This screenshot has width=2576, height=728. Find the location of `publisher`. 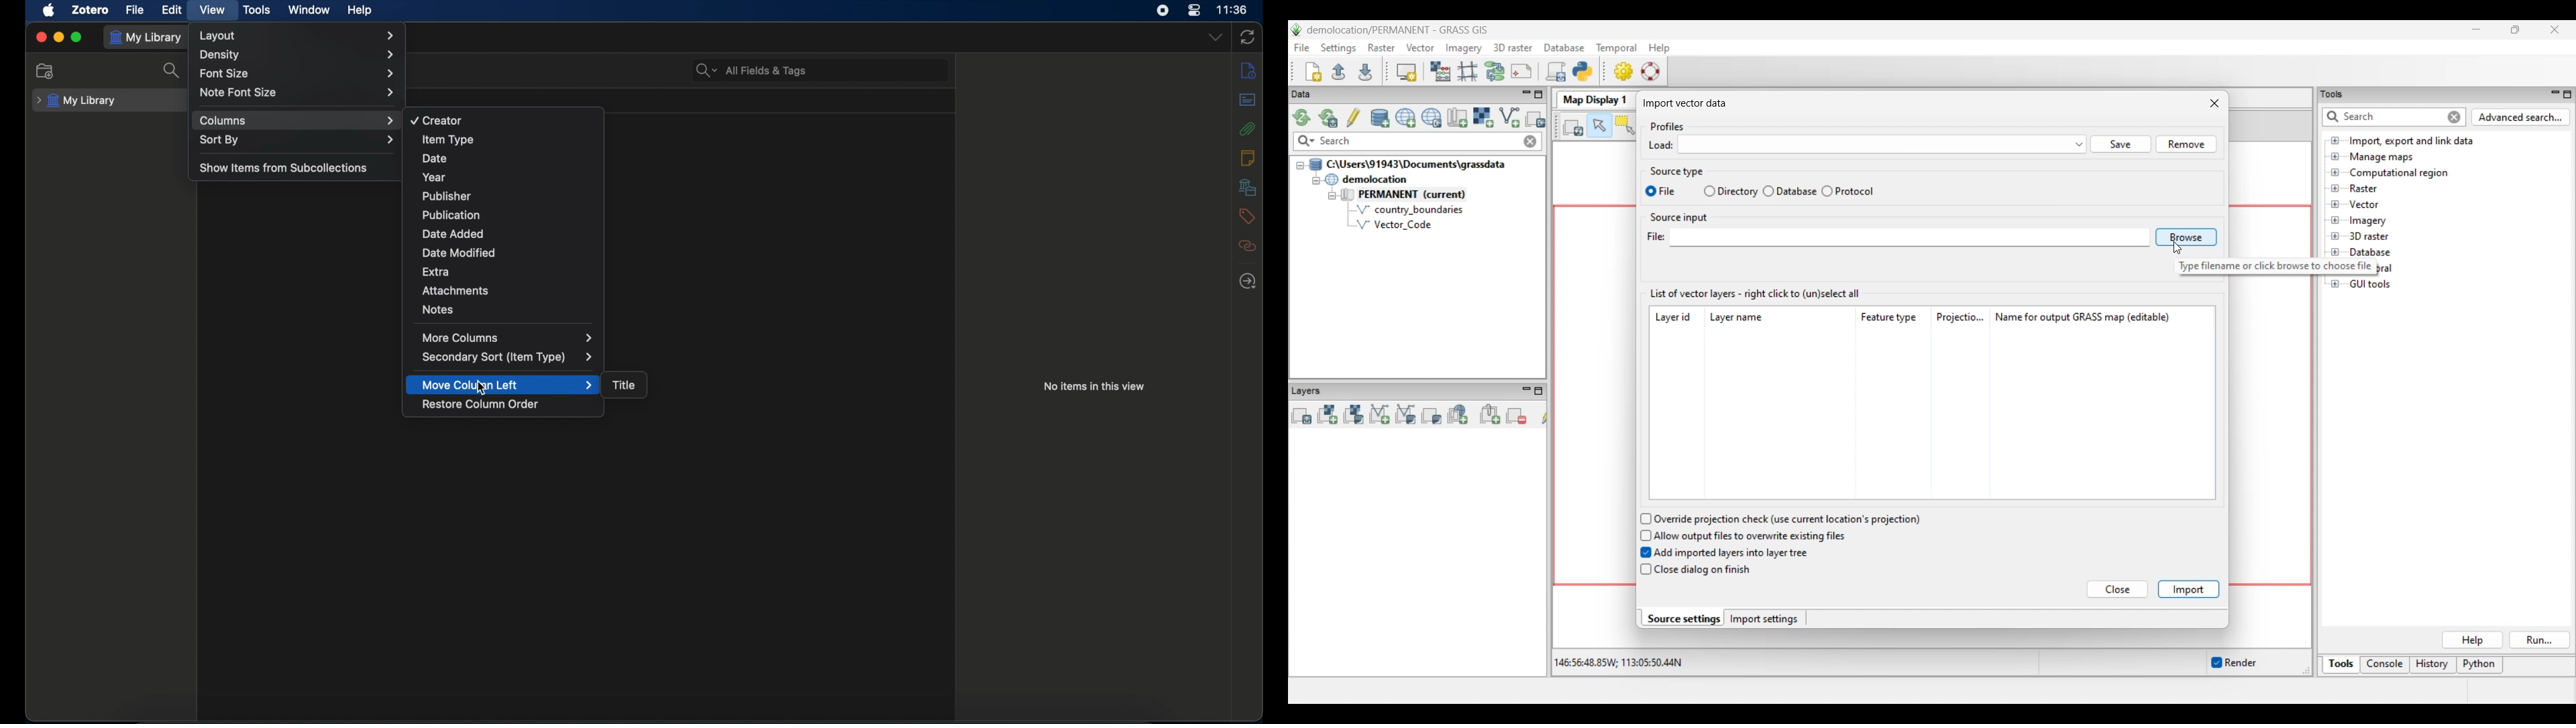

publisher is located at coordinates (446, 196).